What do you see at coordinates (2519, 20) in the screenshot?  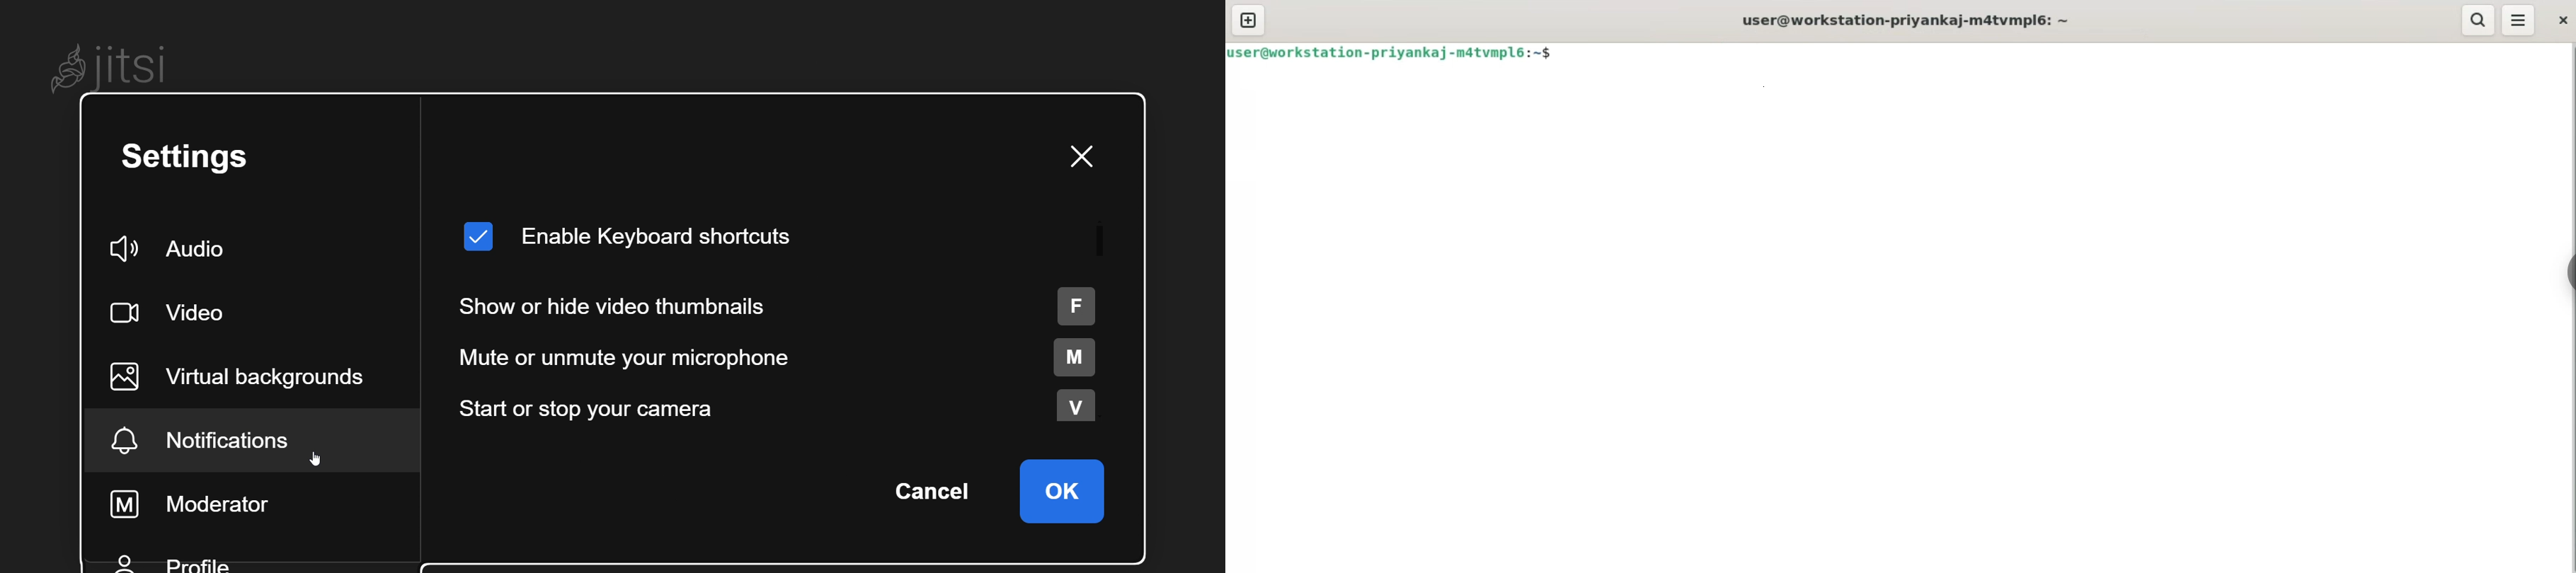 I see `menu` at bounding box center [2519, 20].